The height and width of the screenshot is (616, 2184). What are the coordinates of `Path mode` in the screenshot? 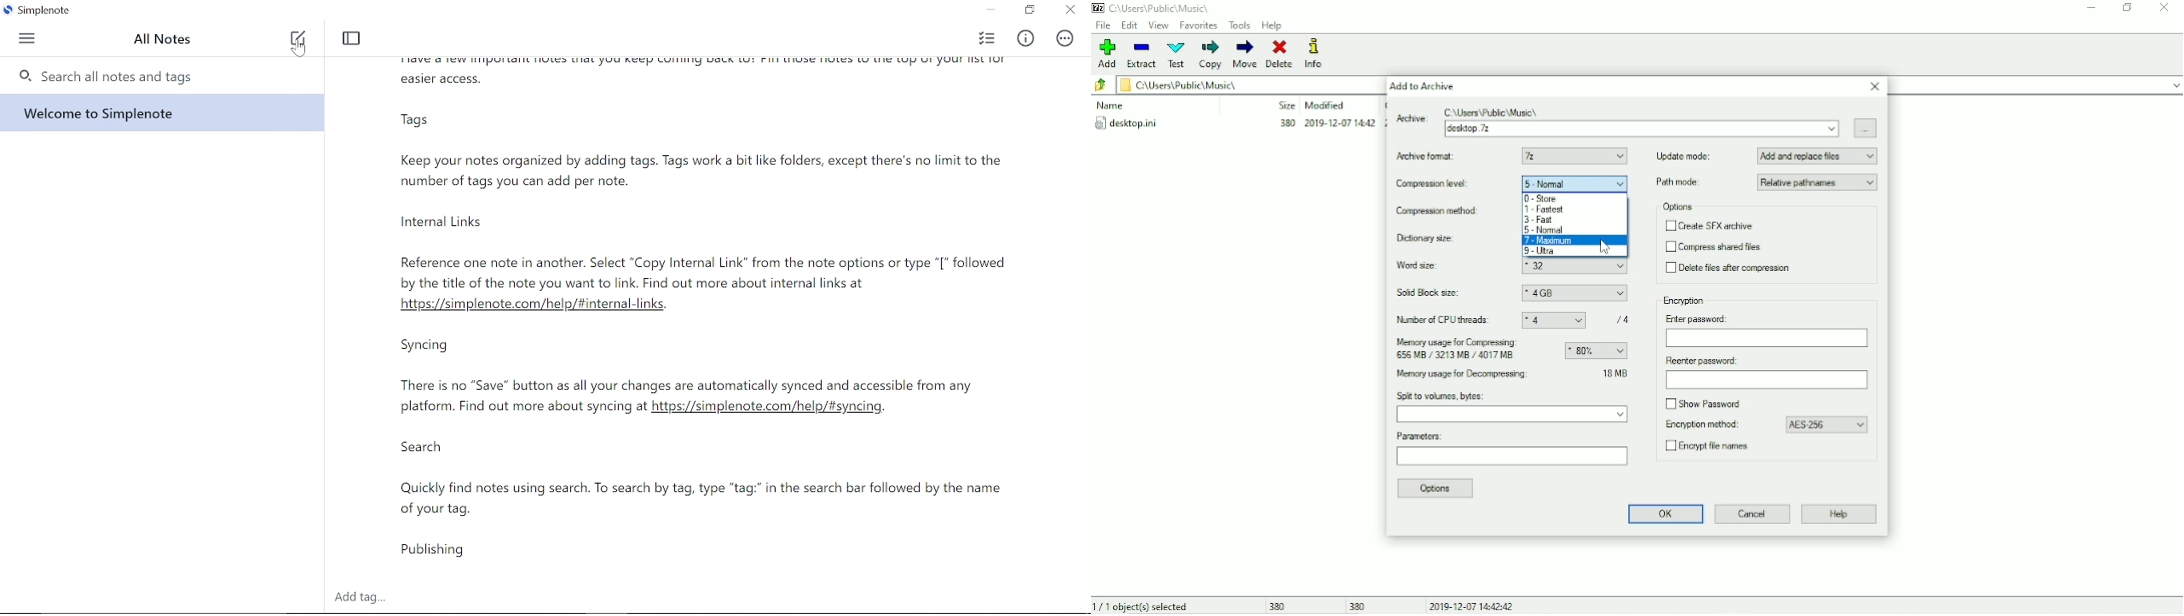 It's located at (1681, 182).